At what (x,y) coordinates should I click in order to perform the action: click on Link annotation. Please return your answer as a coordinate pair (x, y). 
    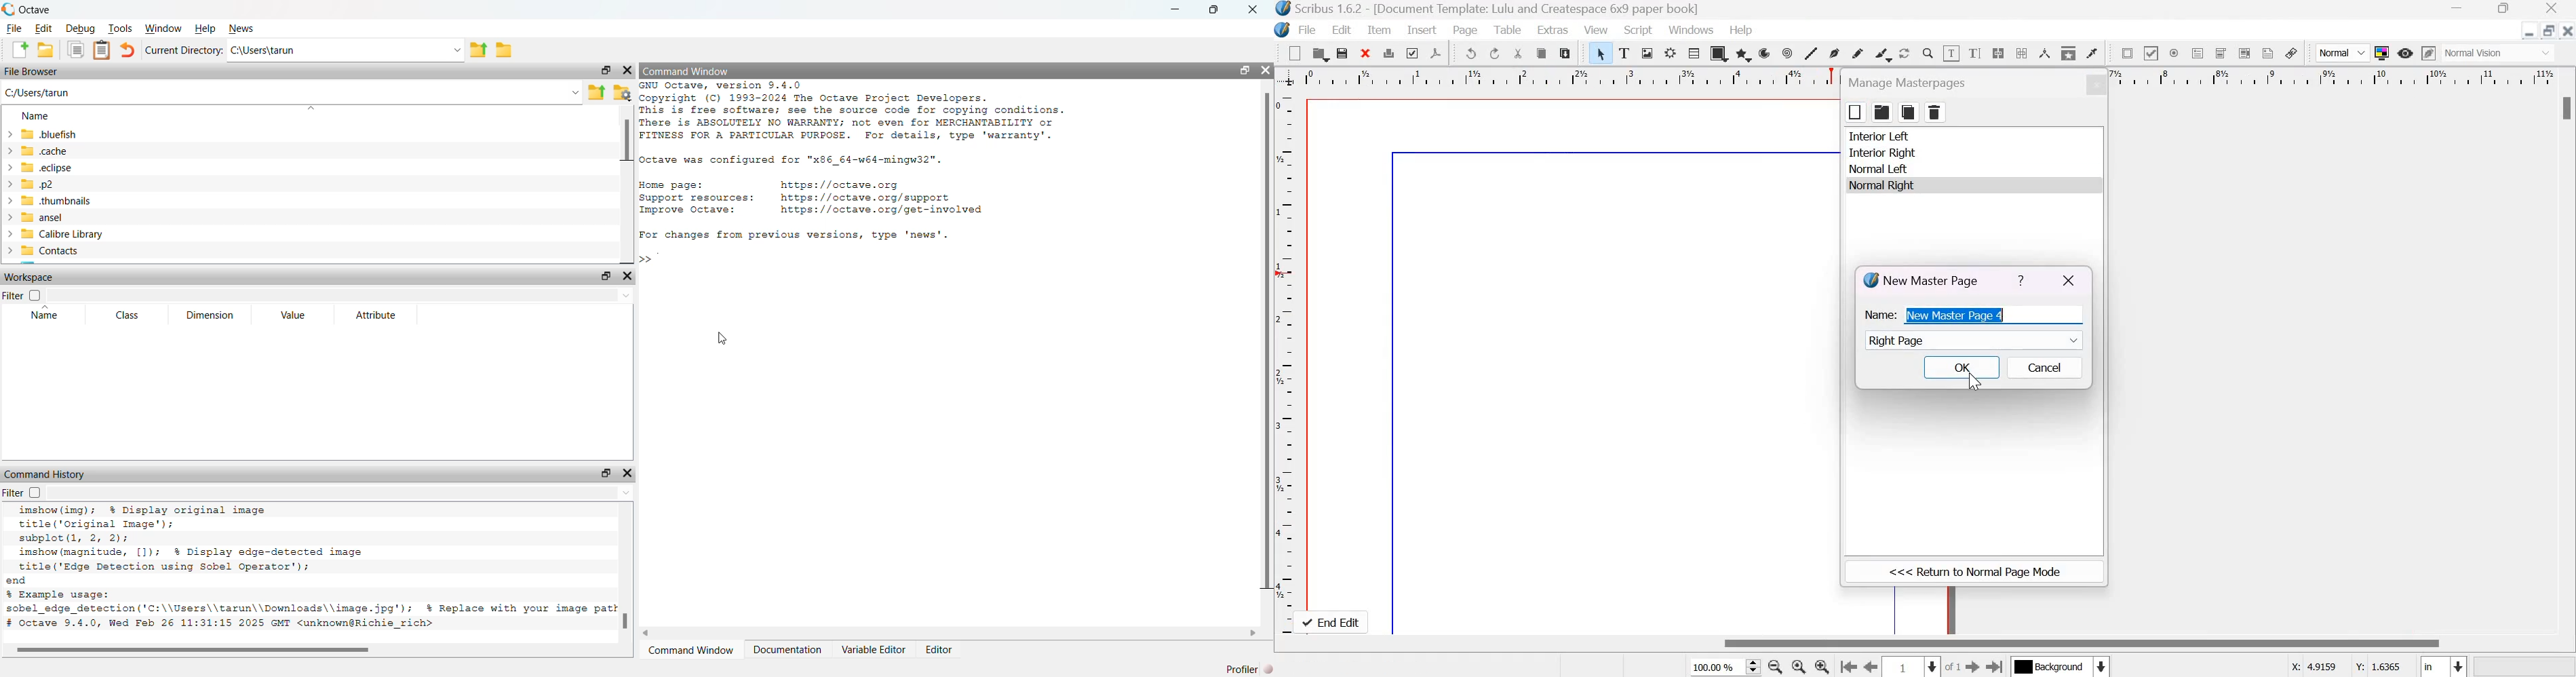
    Looking at the image, I should click on (2291, 53).